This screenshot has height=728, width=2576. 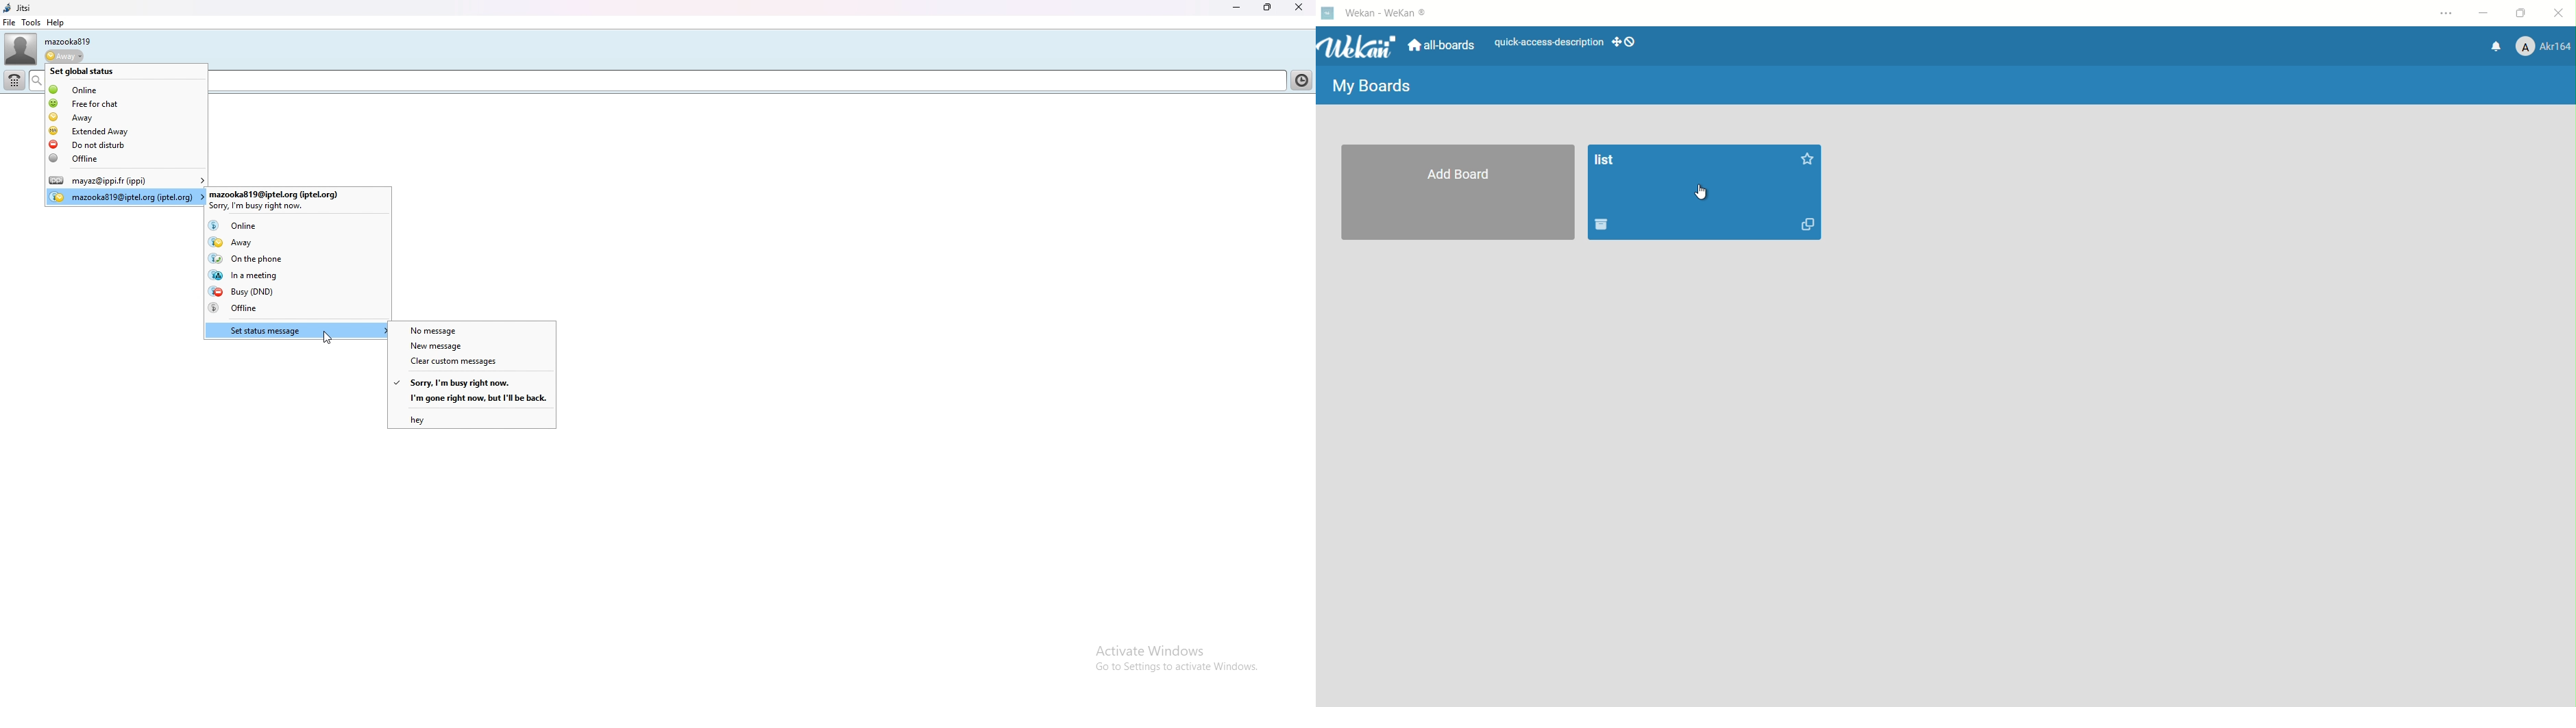 What do you see at coordinates (297, 224) in the screenshot?
I see `online` at bounding box center [297, 224].